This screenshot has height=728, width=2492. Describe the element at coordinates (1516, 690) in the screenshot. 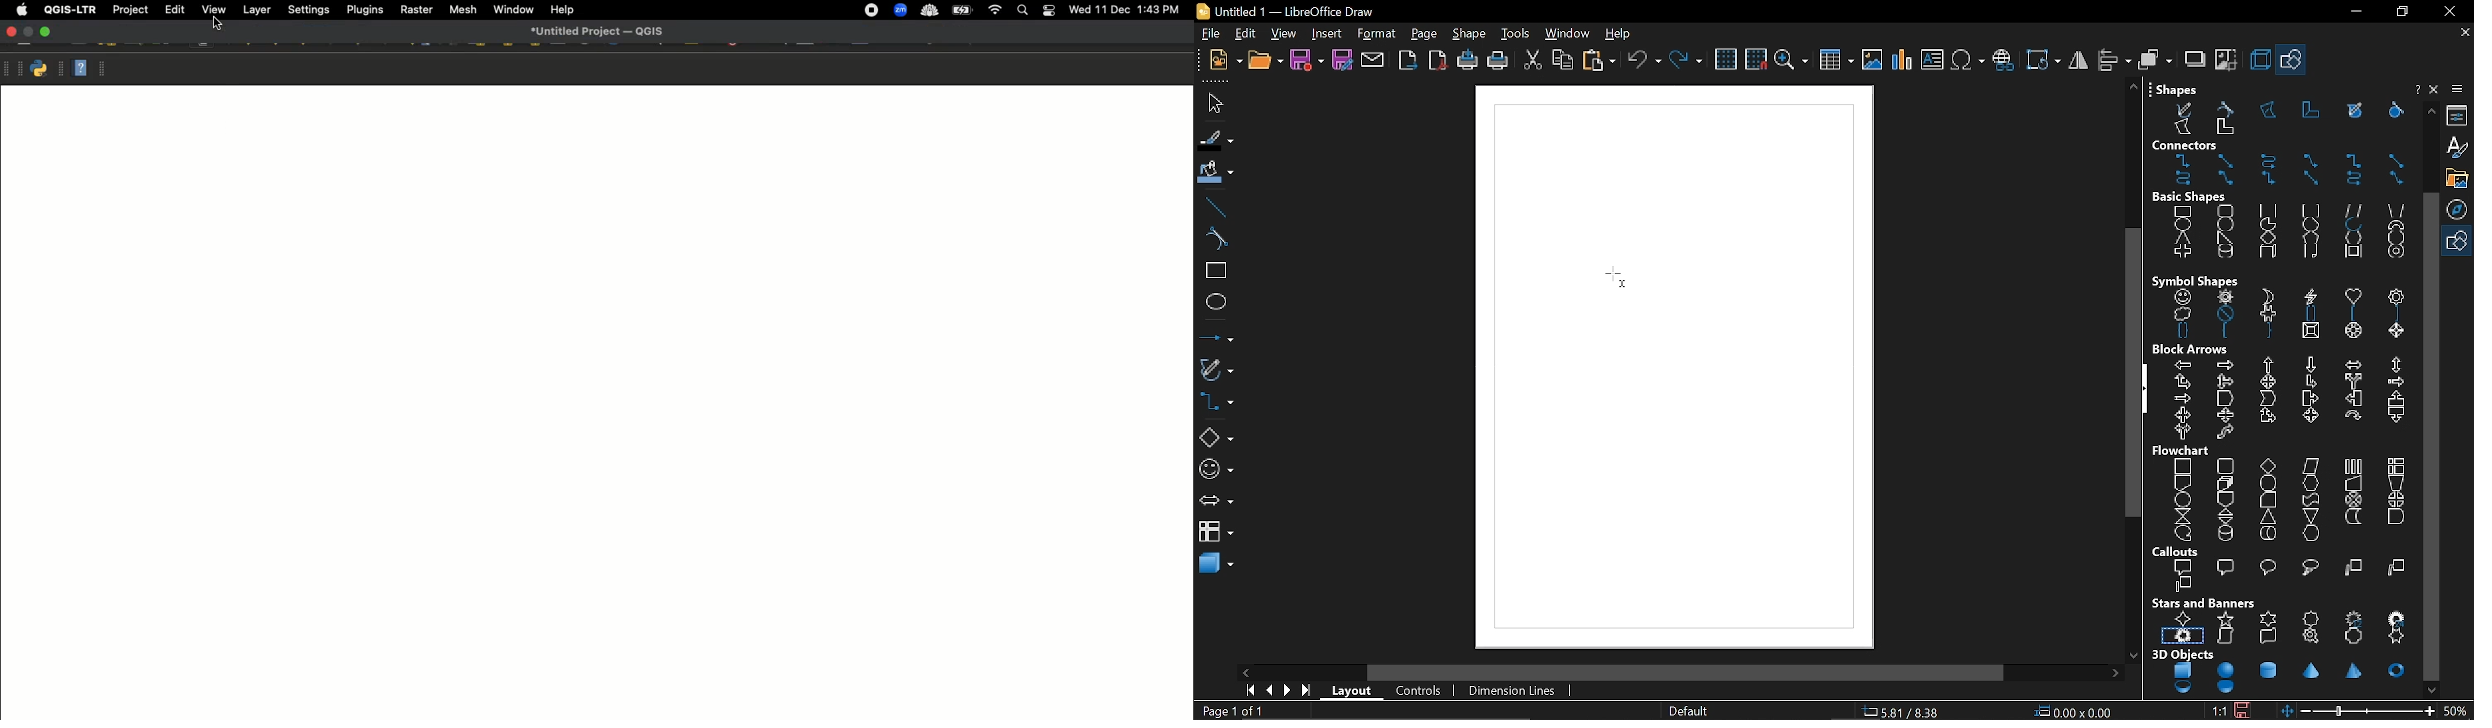

I see `dimension lines` at that location.